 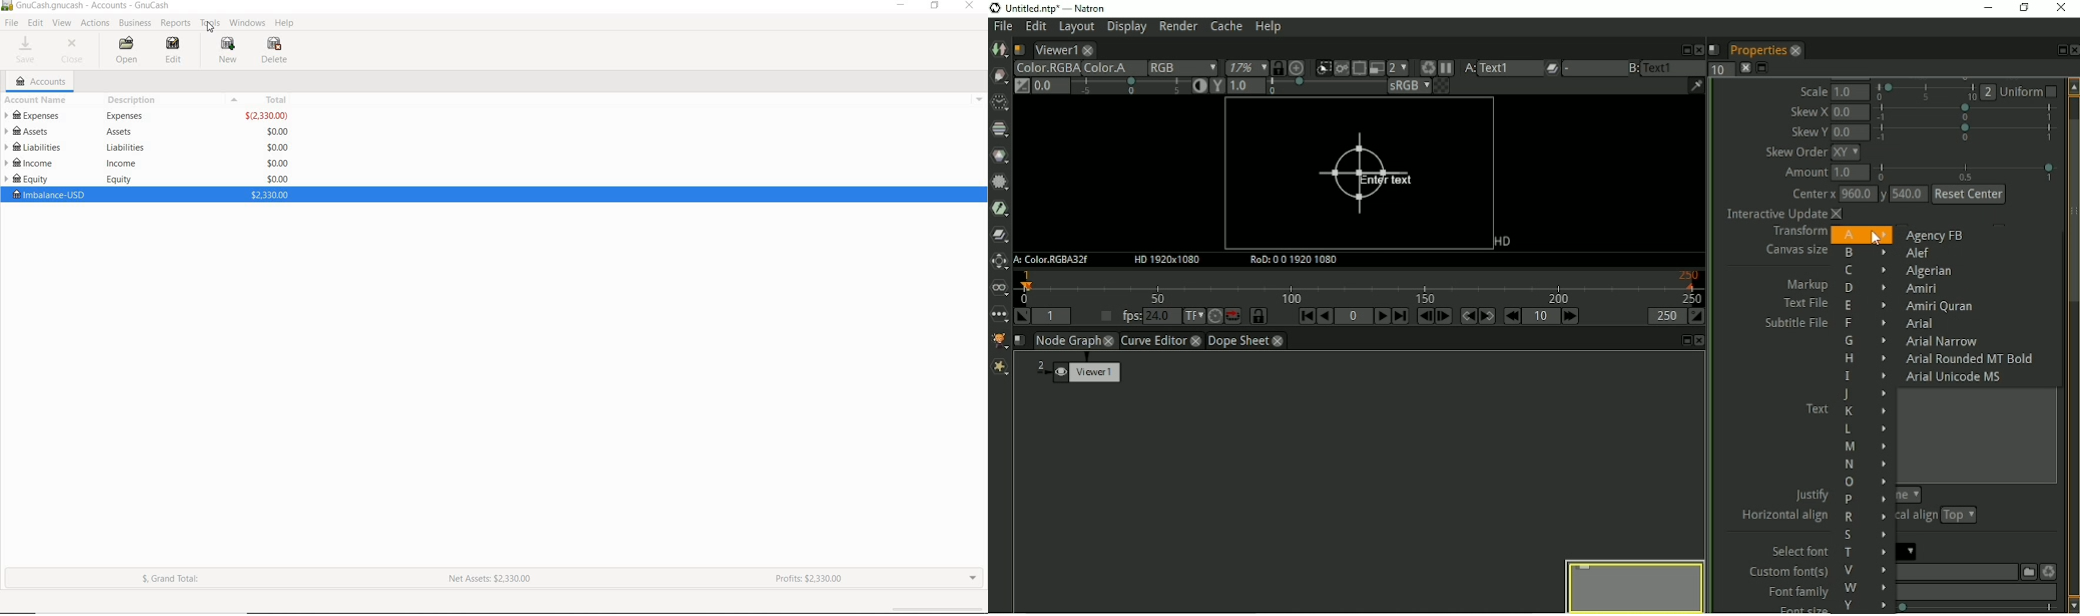 What do you see at coordinates (970, 5) in the screenshot?
I see `CLOSE` at bounding box center [970, 5].